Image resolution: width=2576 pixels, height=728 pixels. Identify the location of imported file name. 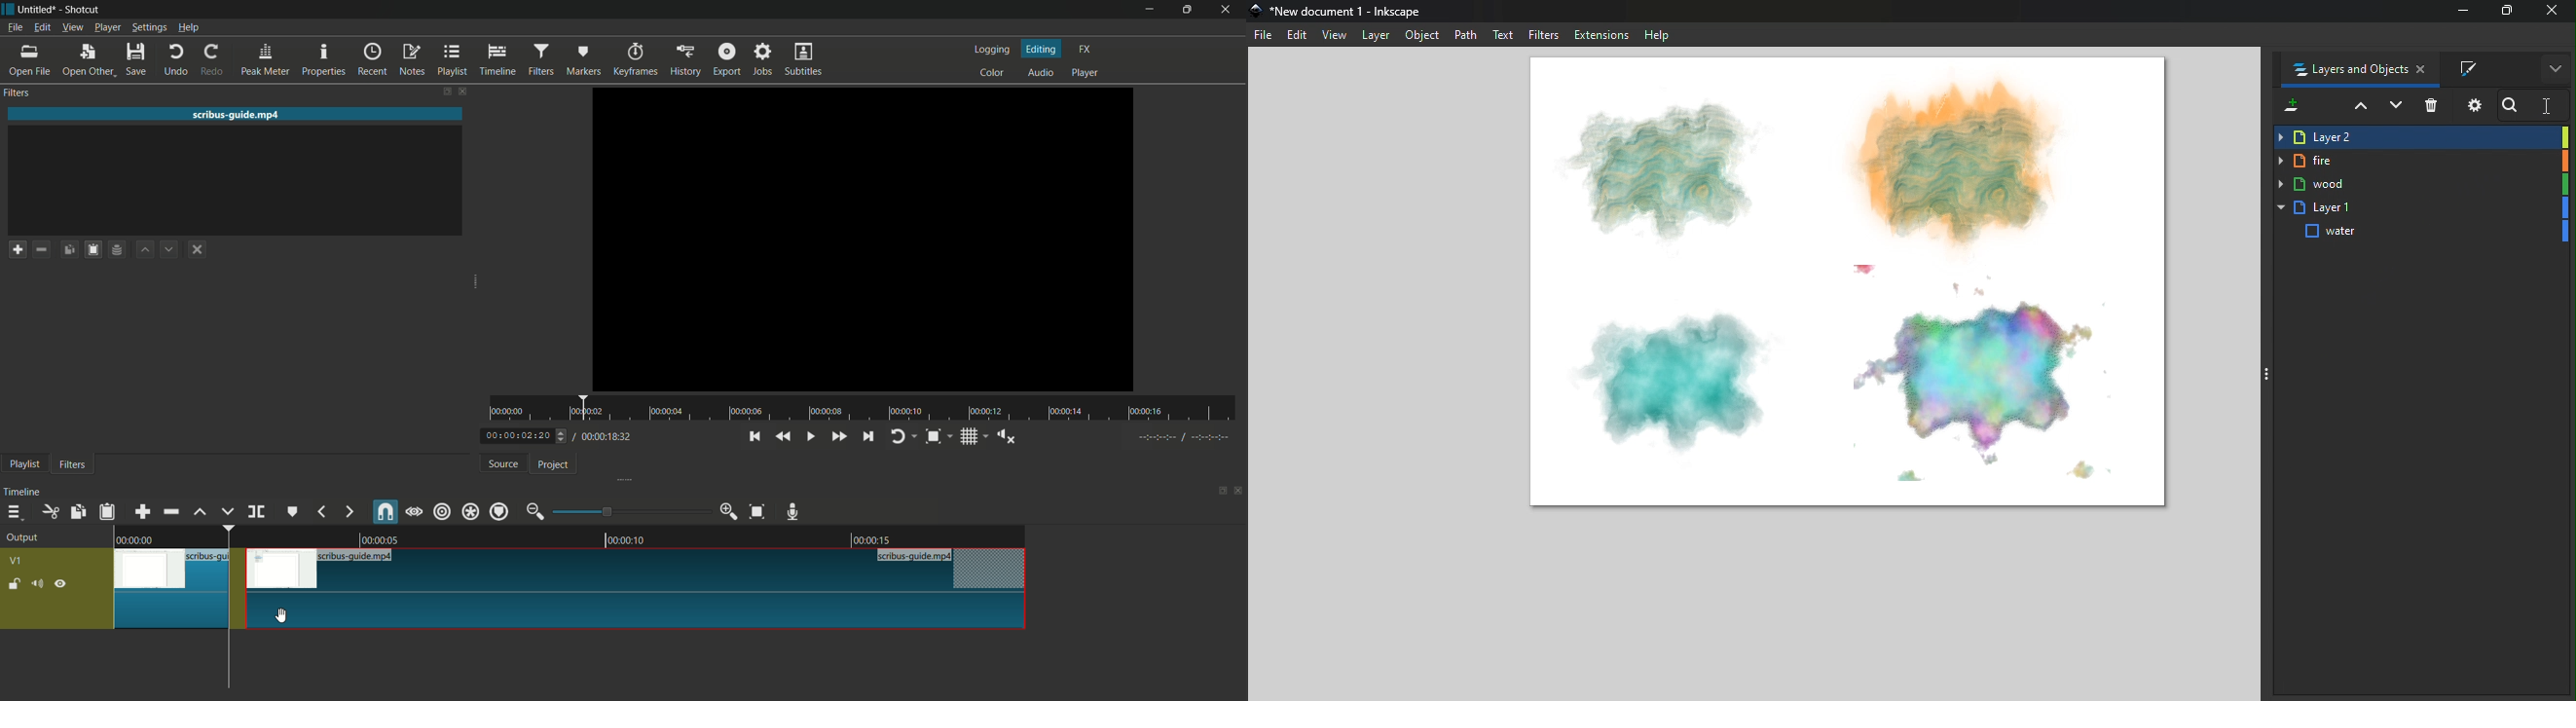
(236, 114).